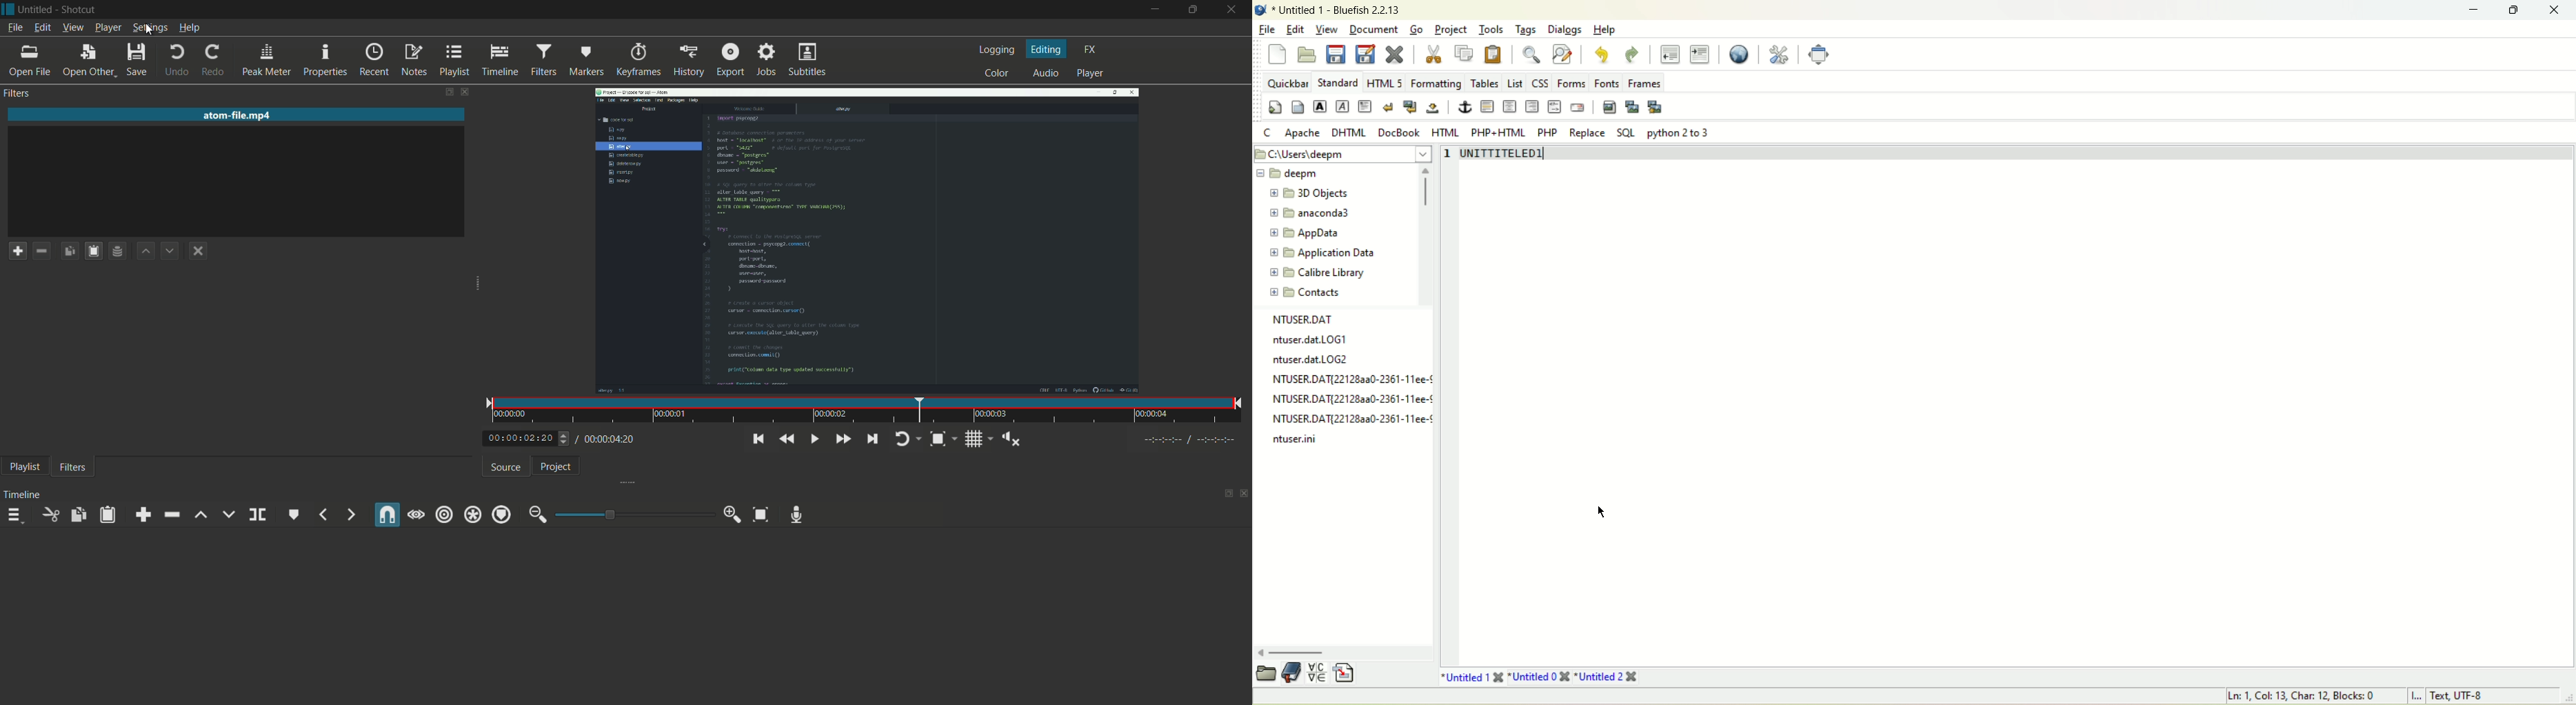 This screenshot has width=2576, height=728. I want to click on save, so click(137, 59).